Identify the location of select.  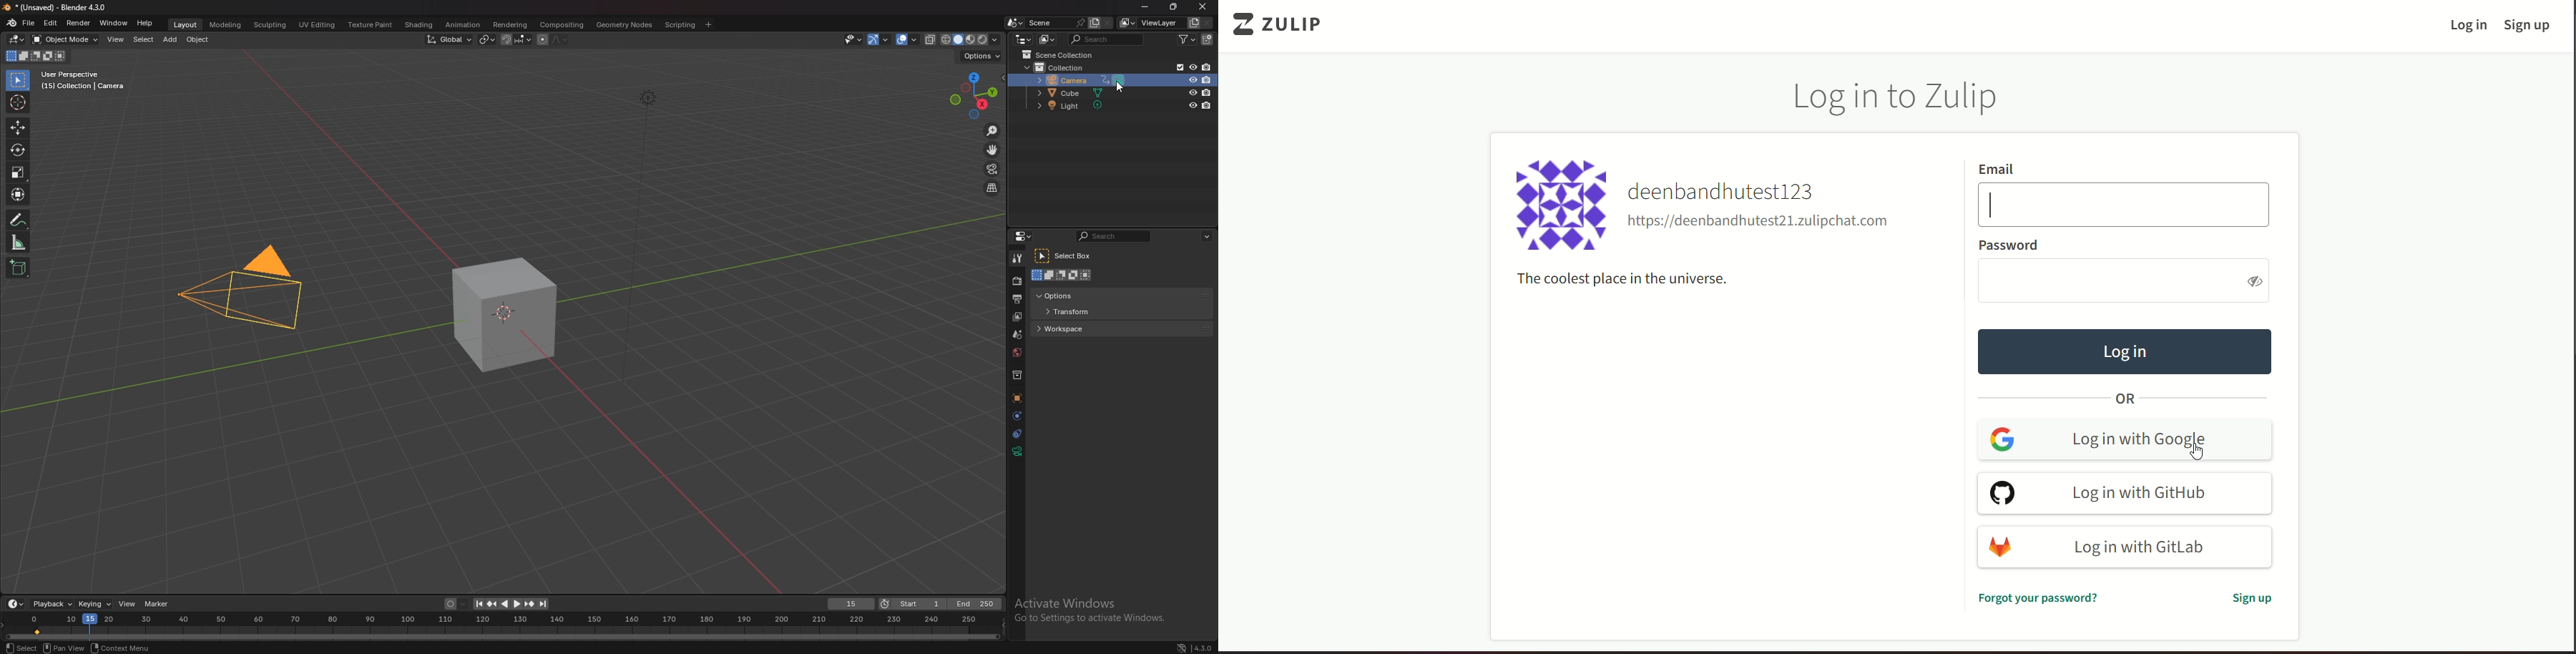
(142, 39).